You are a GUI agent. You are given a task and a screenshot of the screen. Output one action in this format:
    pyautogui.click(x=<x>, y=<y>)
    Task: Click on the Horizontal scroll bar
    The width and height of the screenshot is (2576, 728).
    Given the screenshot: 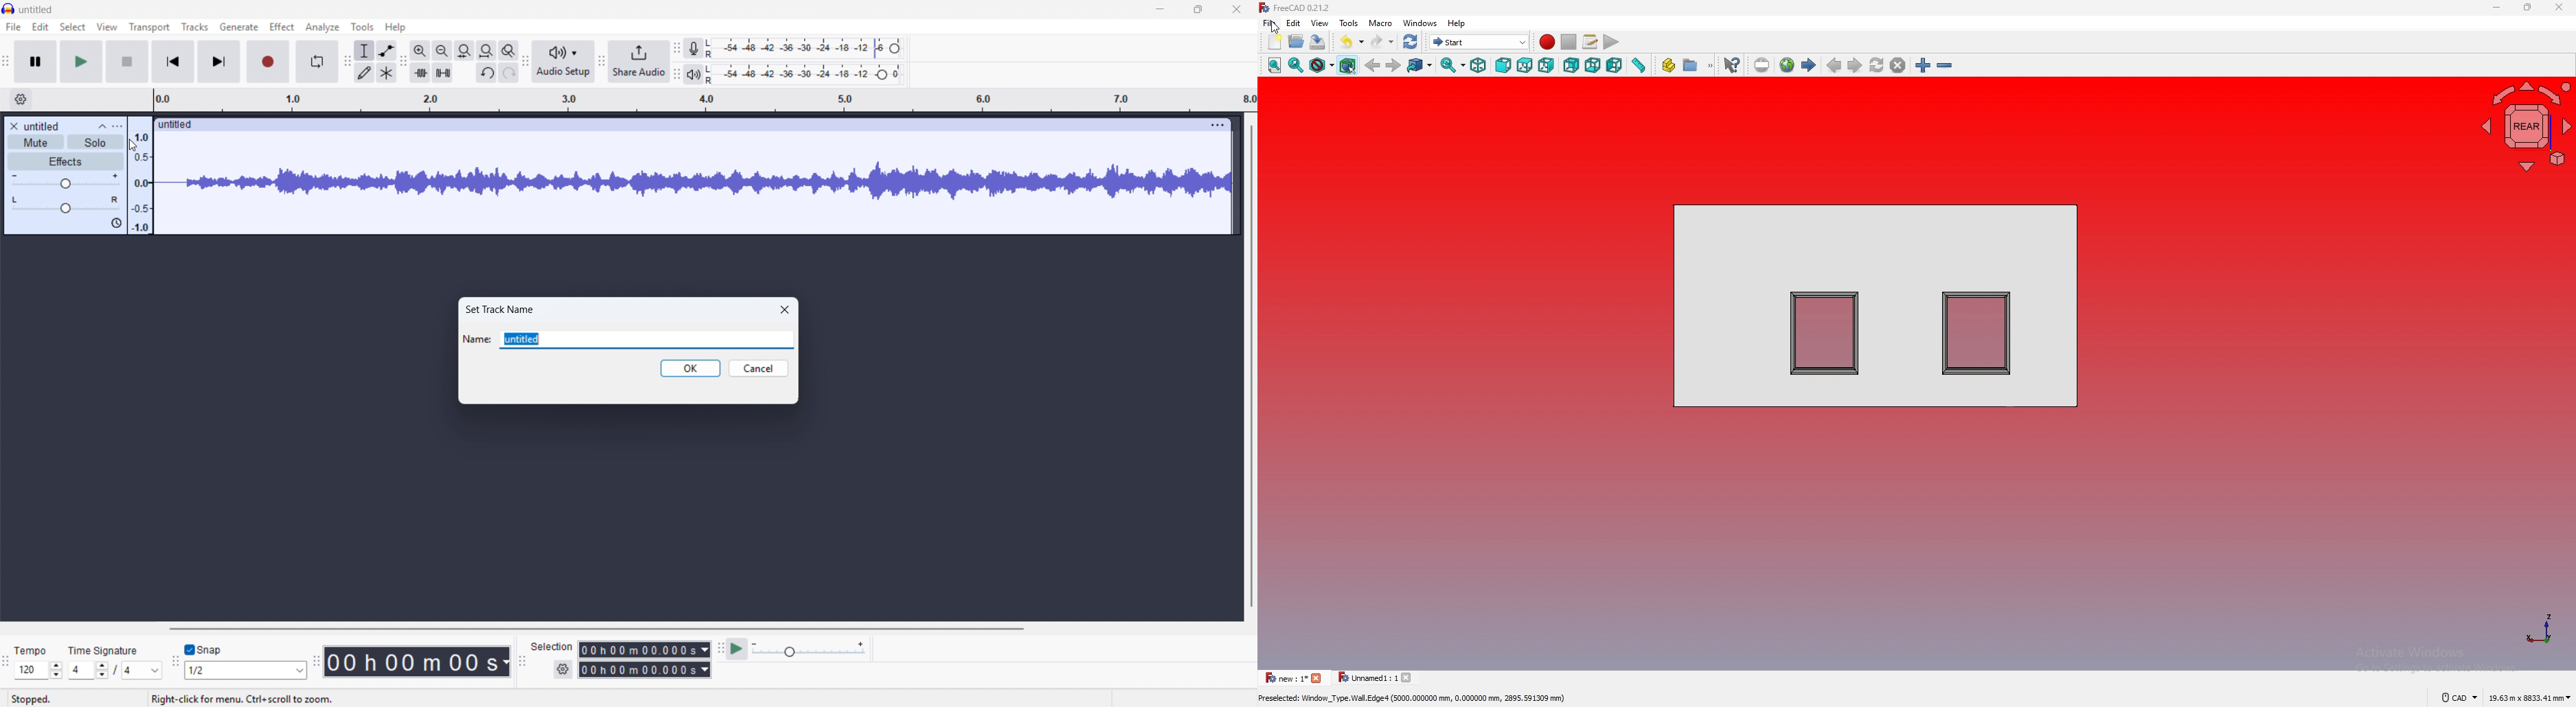 What is the action you would take?
    pyautogui.click(x=699, y=629)
    